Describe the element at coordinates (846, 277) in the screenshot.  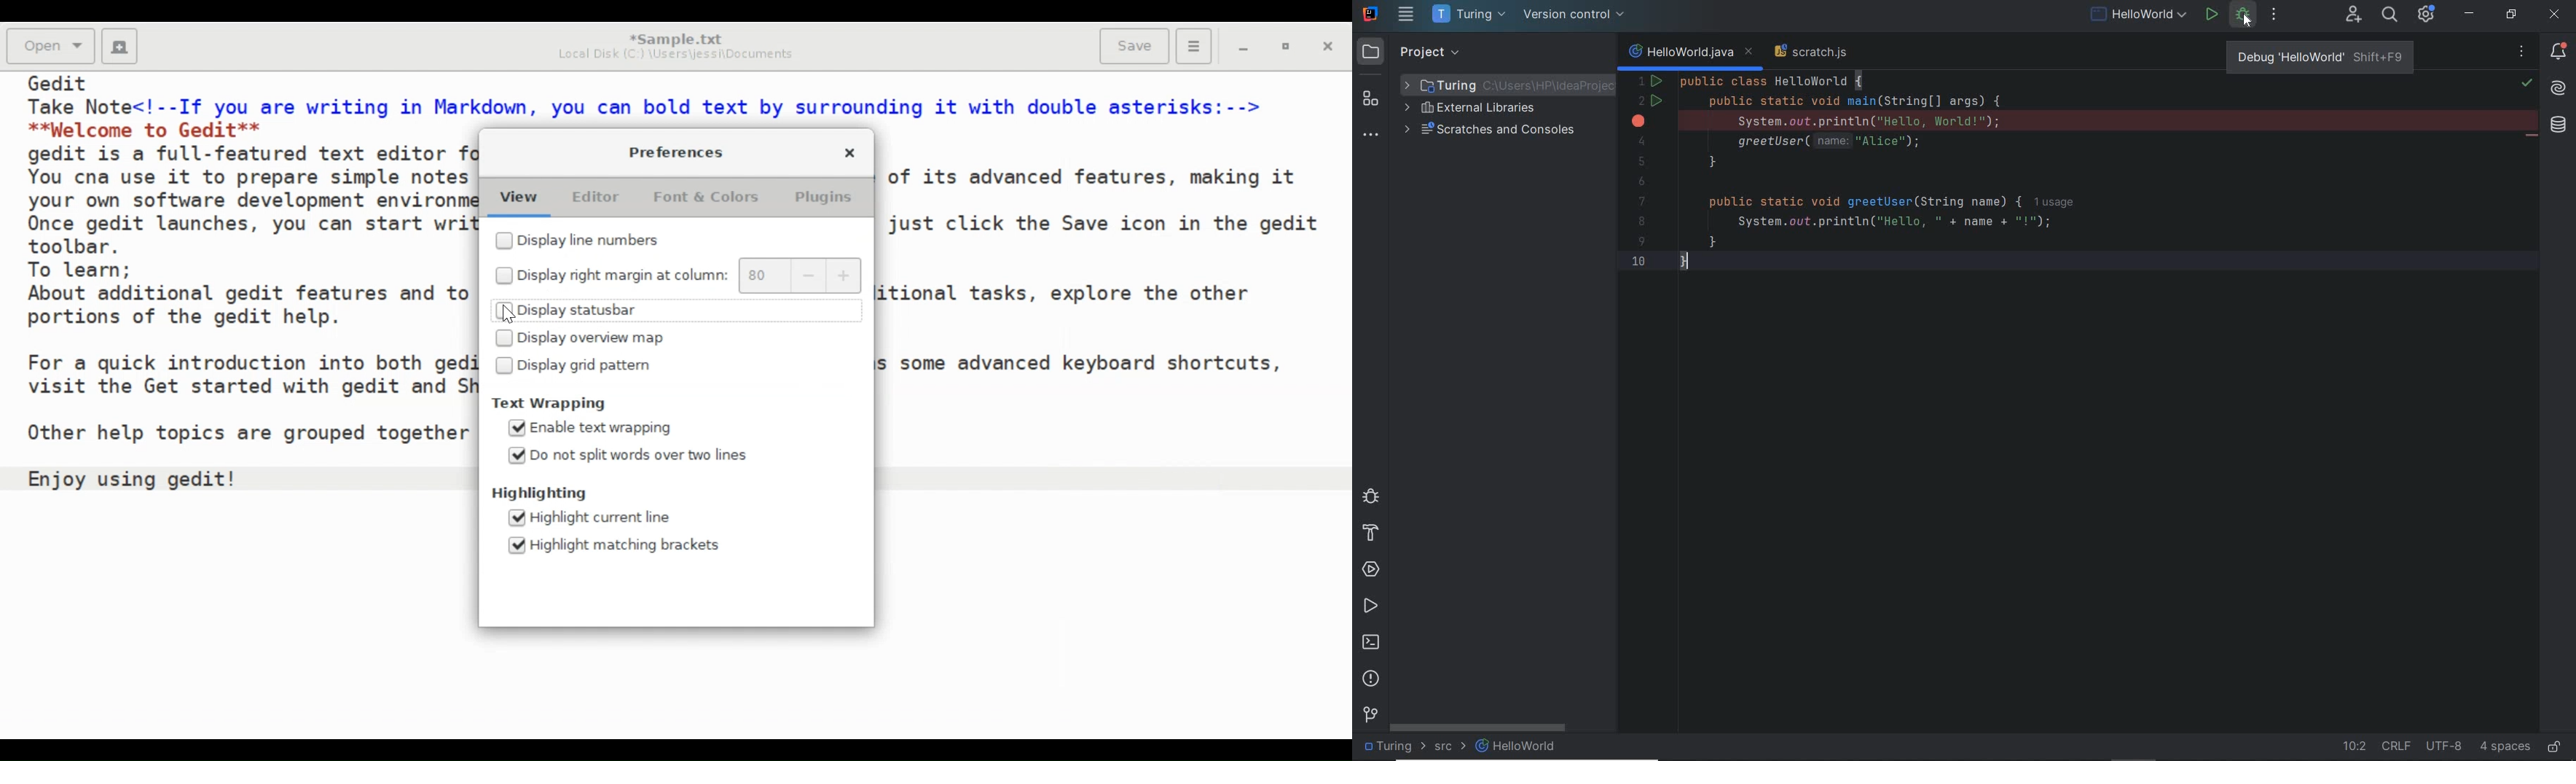
I see `increase` at that location.